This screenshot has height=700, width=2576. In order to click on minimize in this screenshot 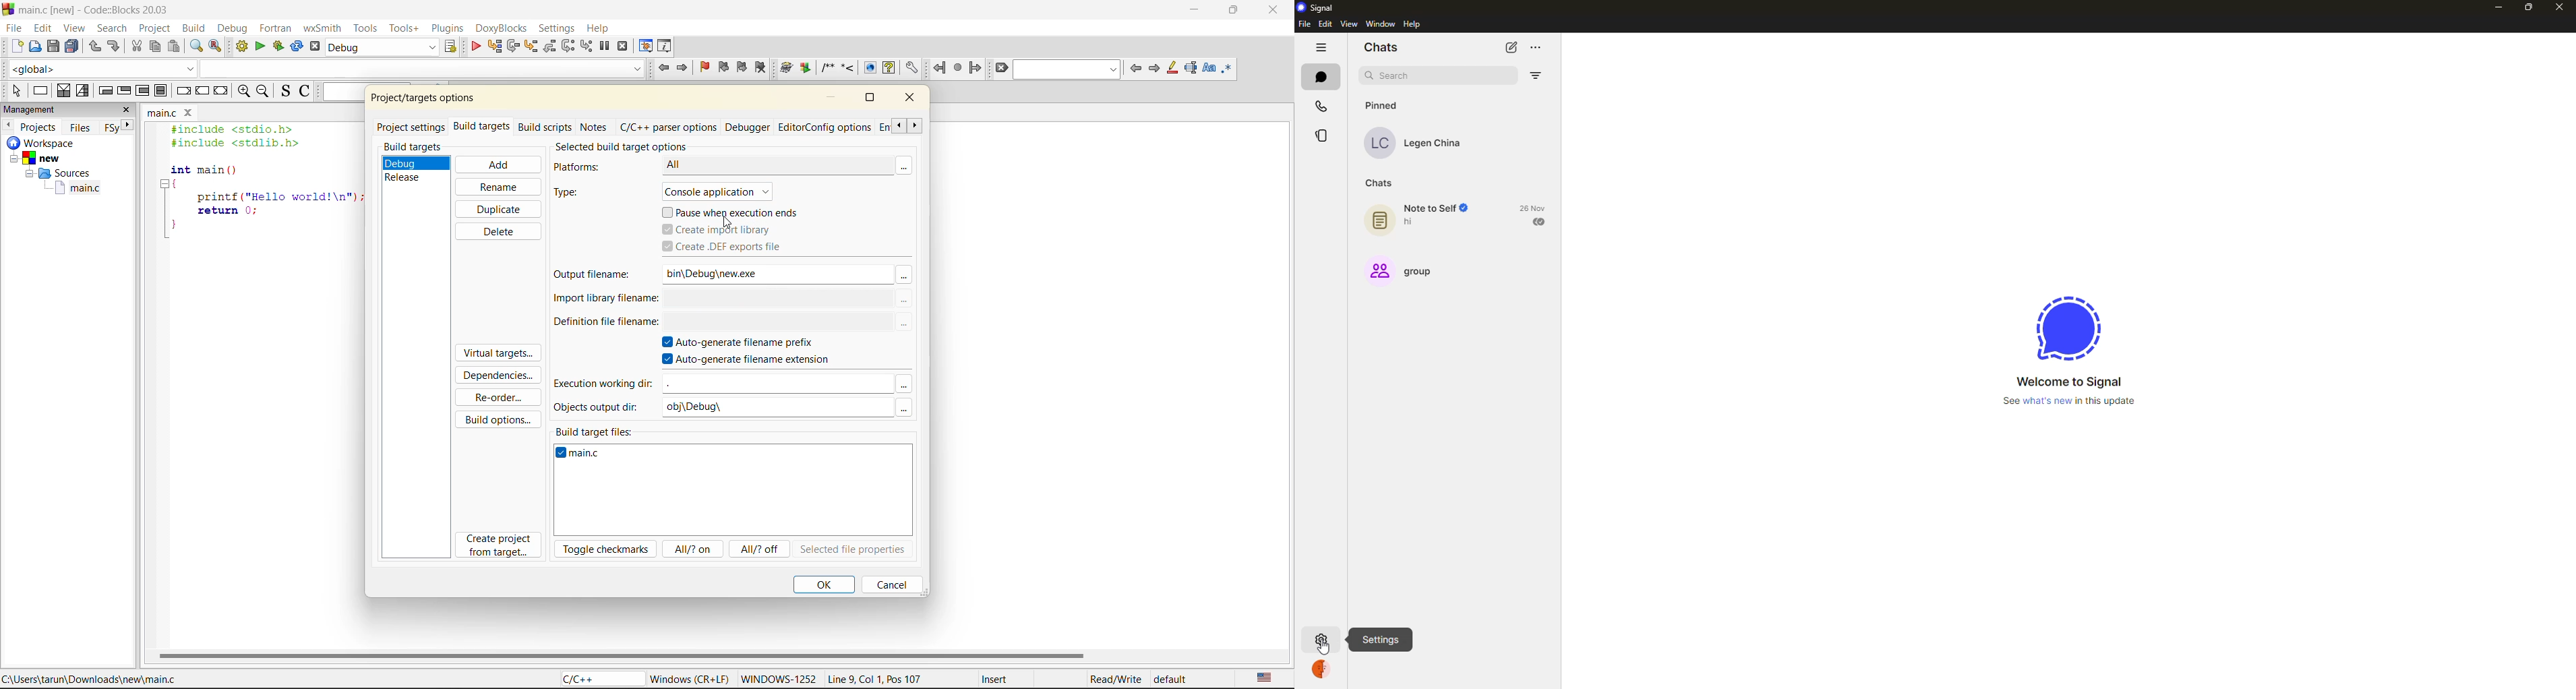, I will do `click(833, 98)`.